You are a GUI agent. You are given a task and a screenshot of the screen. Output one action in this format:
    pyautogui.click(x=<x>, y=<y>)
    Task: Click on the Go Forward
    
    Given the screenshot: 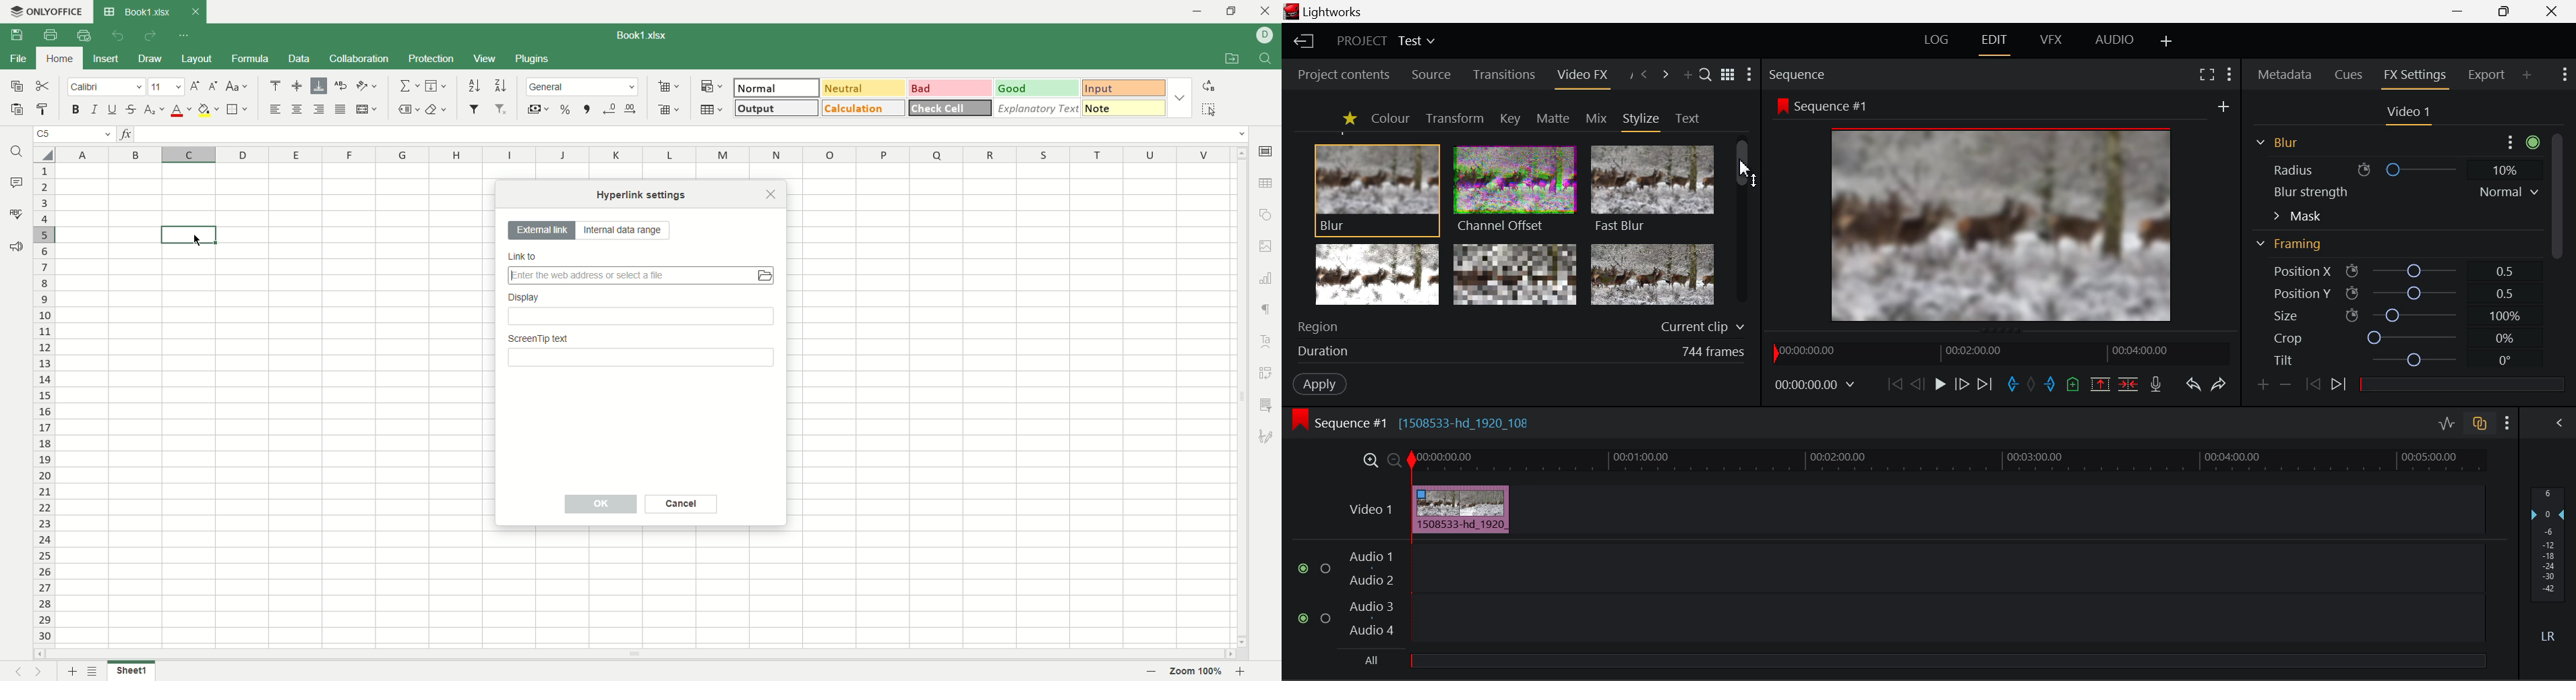 What is the action you would take?
    pyautogui.click(x=1962, y=384)
    